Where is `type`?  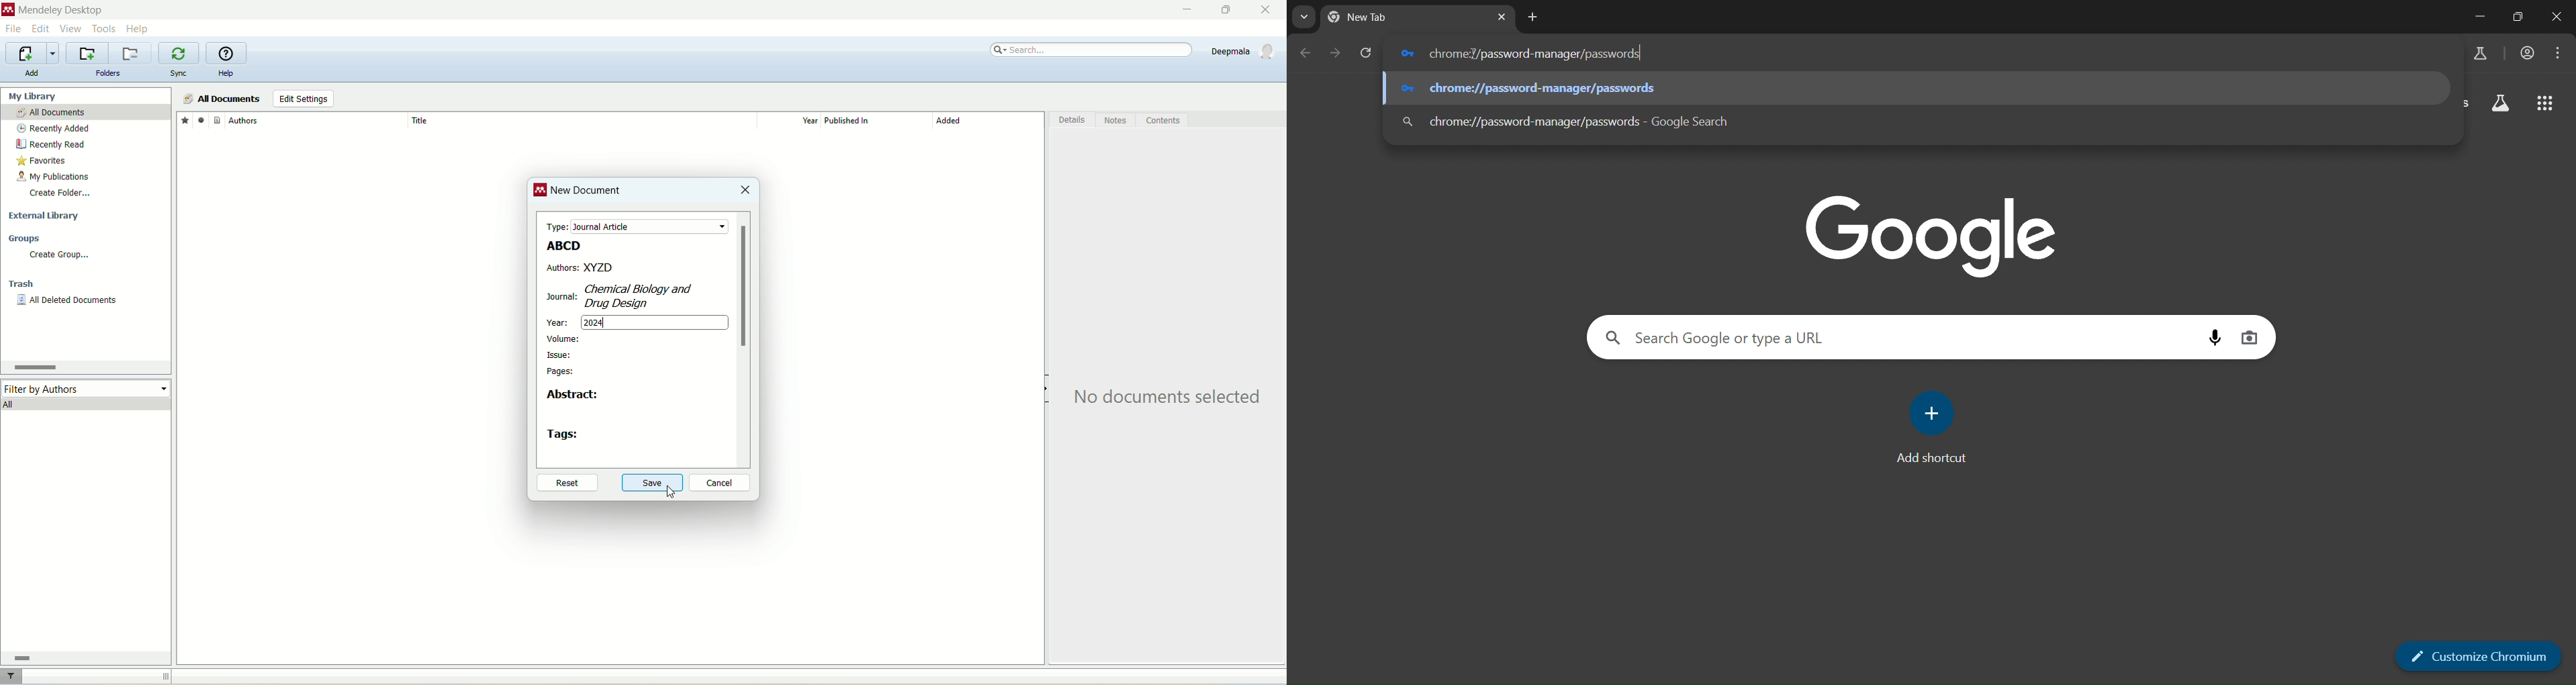
type is located at coordinates (633, 226).